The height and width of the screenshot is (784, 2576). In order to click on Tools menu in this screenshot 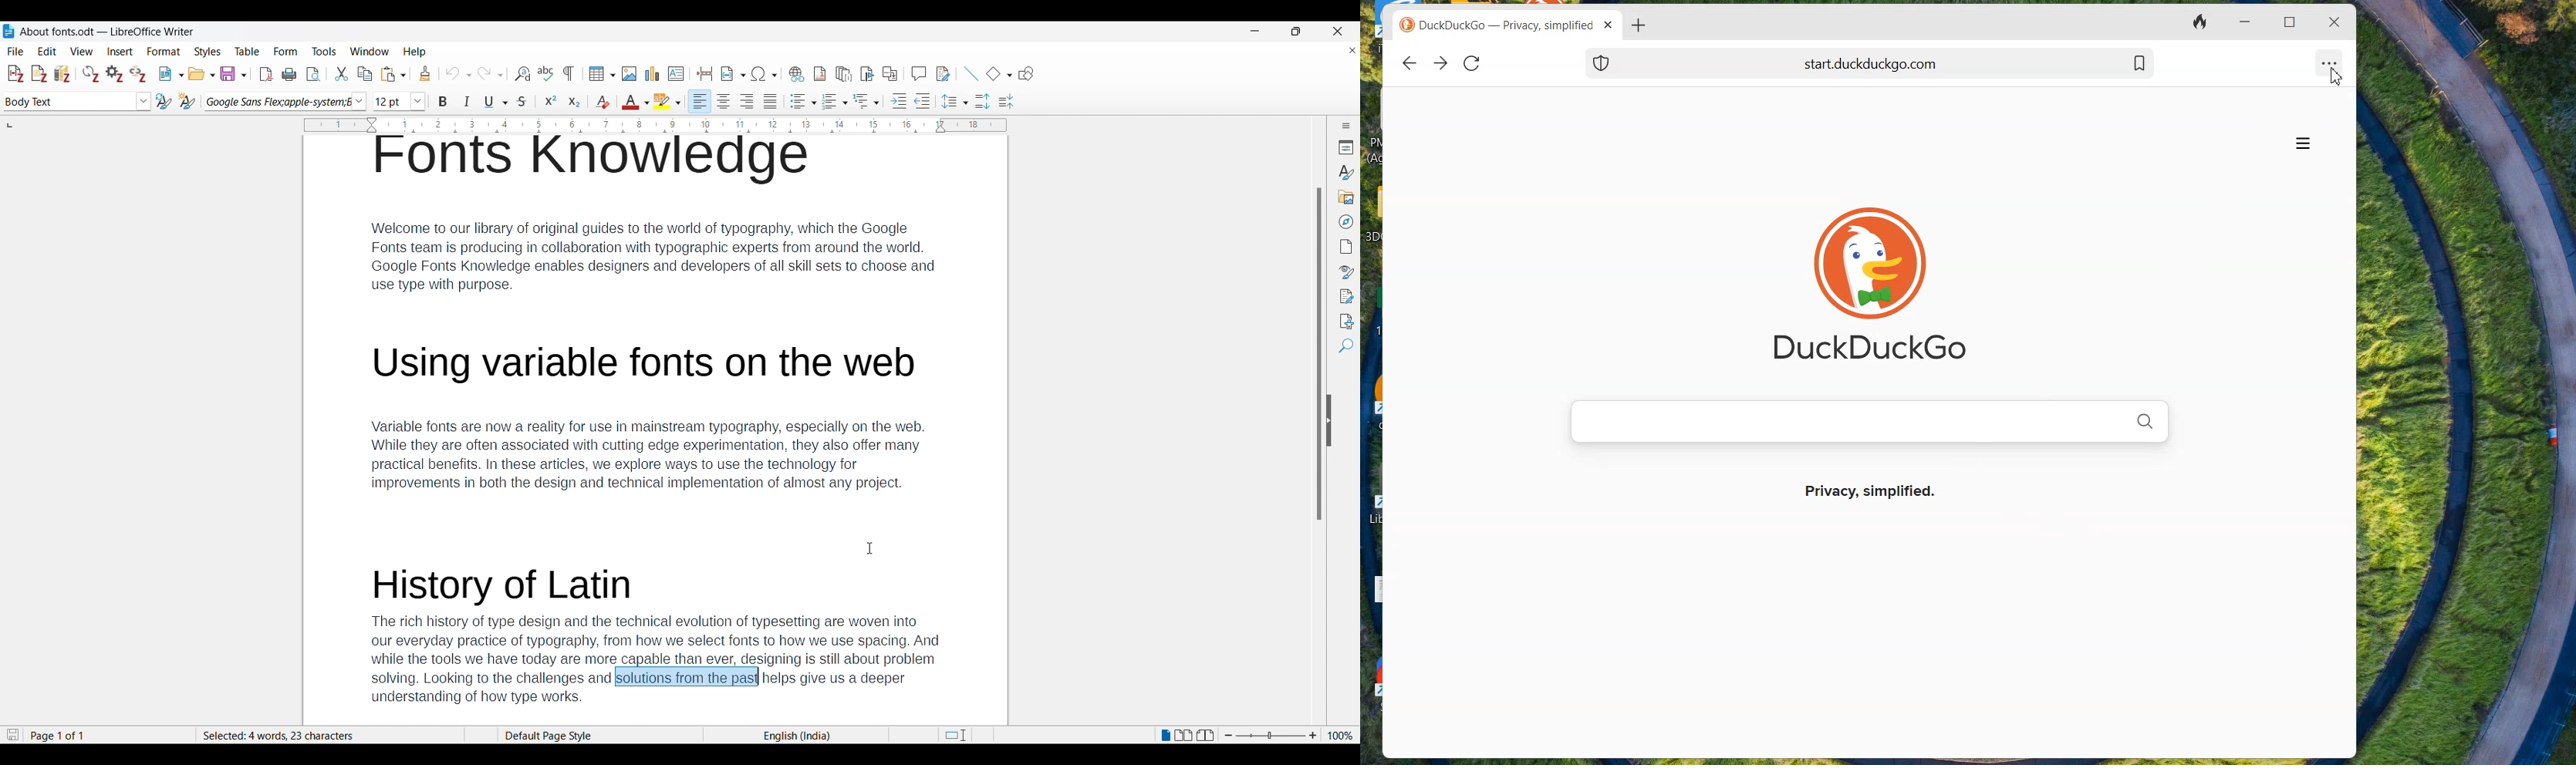, I will do `click(324, 51)`.